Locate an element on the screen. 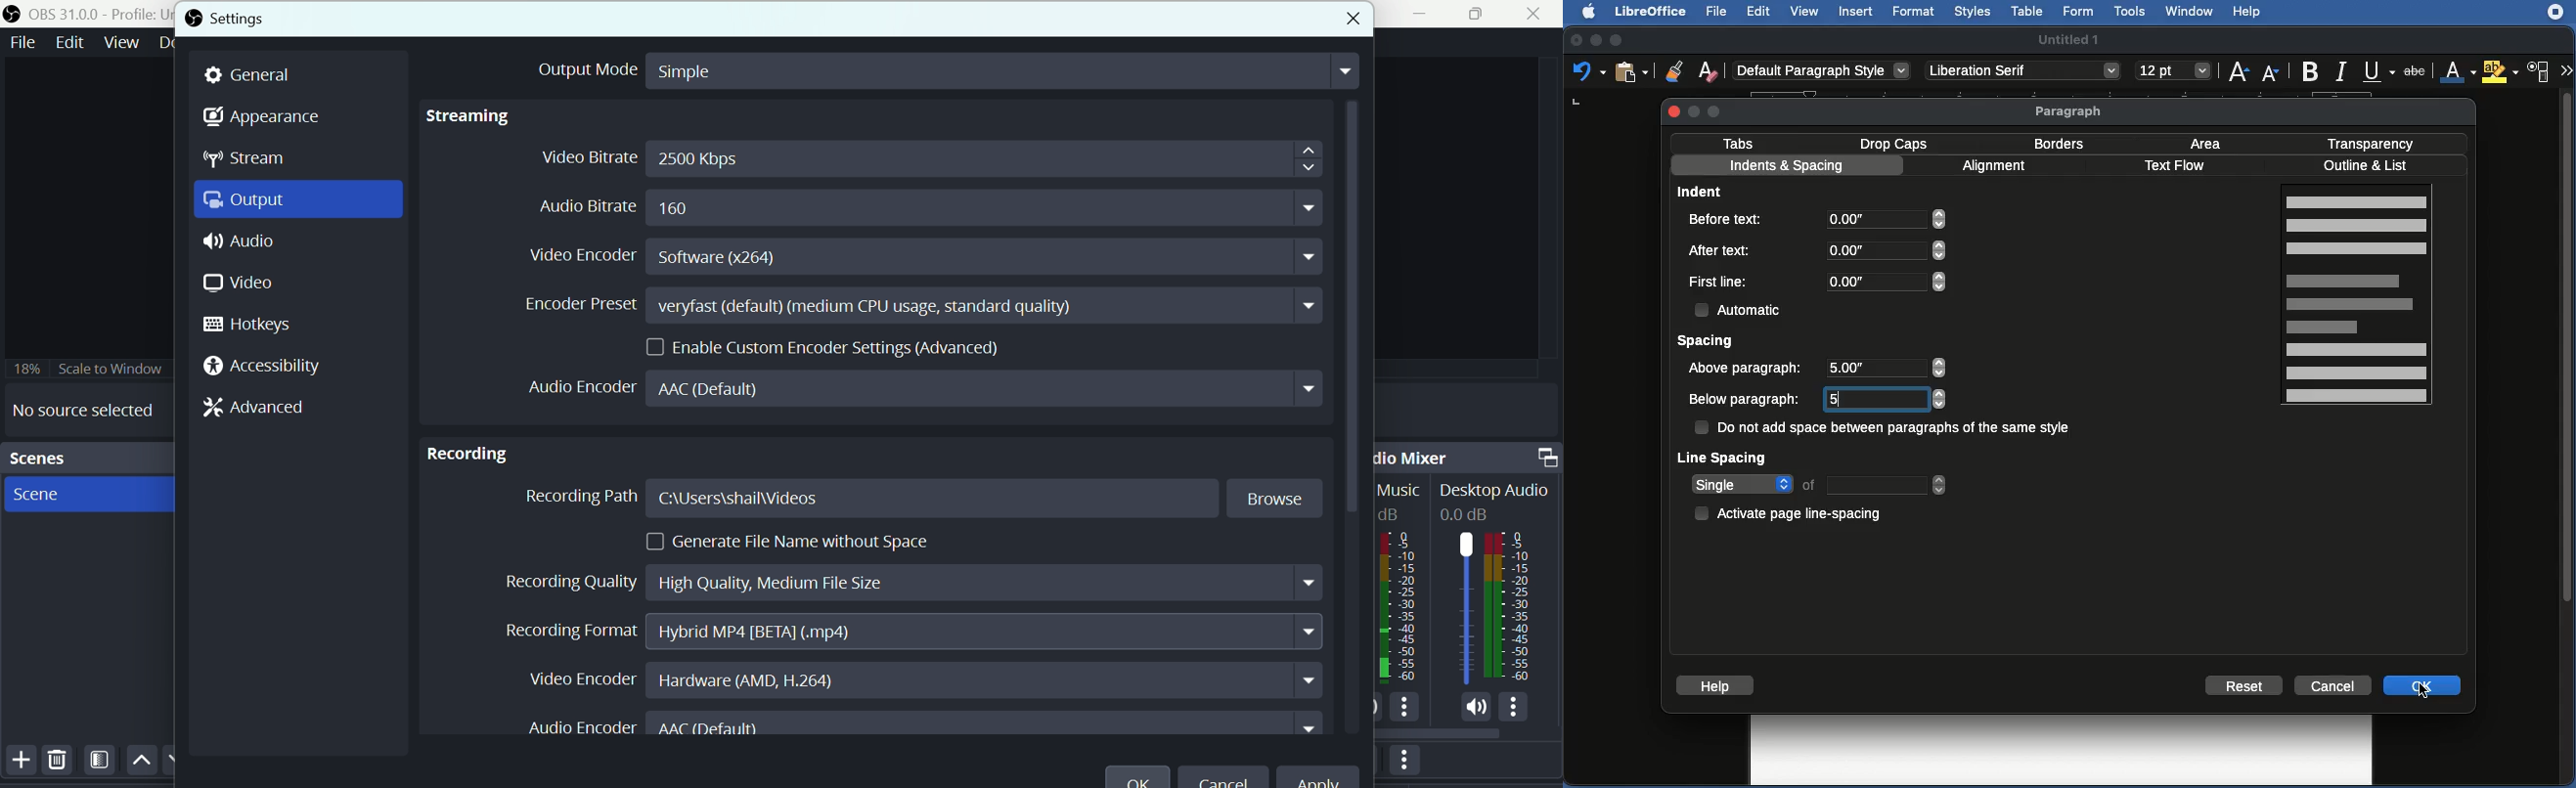 The image size is (2576, 812).  Scale to window is located at coordinates (87, 368).